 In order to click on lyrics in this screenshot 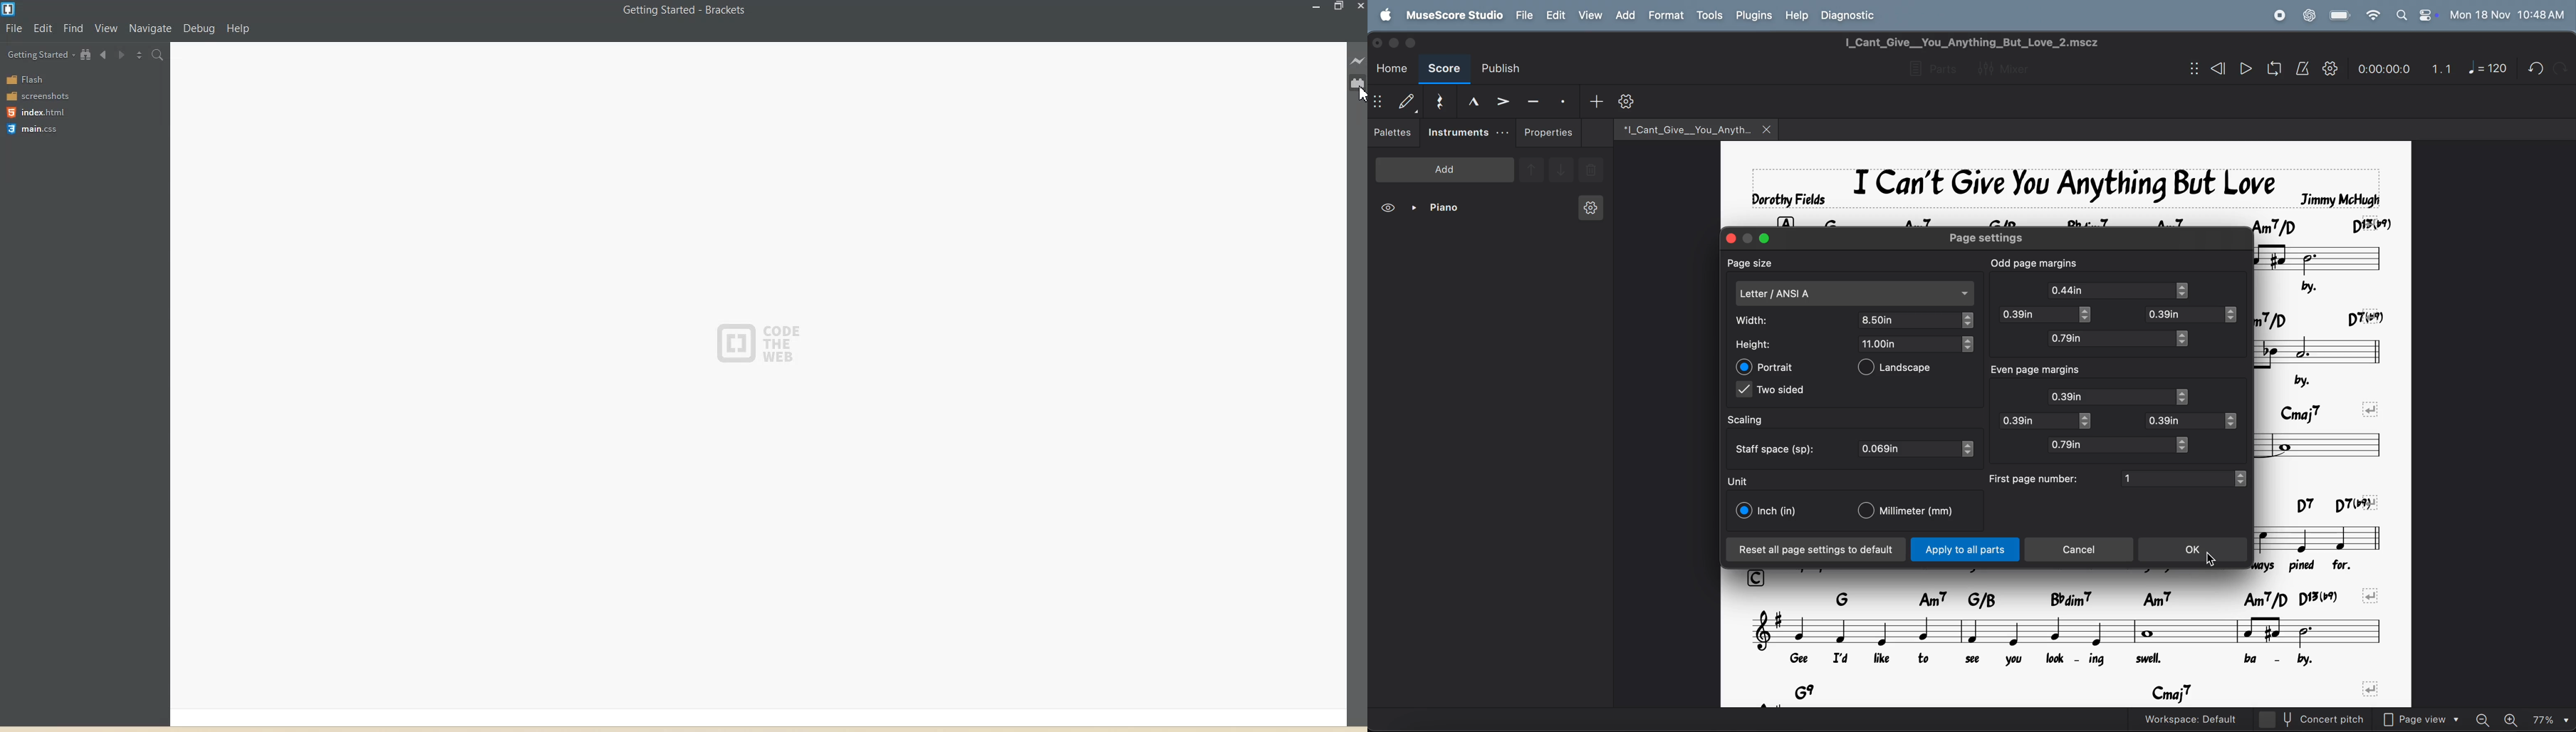, I will do `click(2306, 378)`.